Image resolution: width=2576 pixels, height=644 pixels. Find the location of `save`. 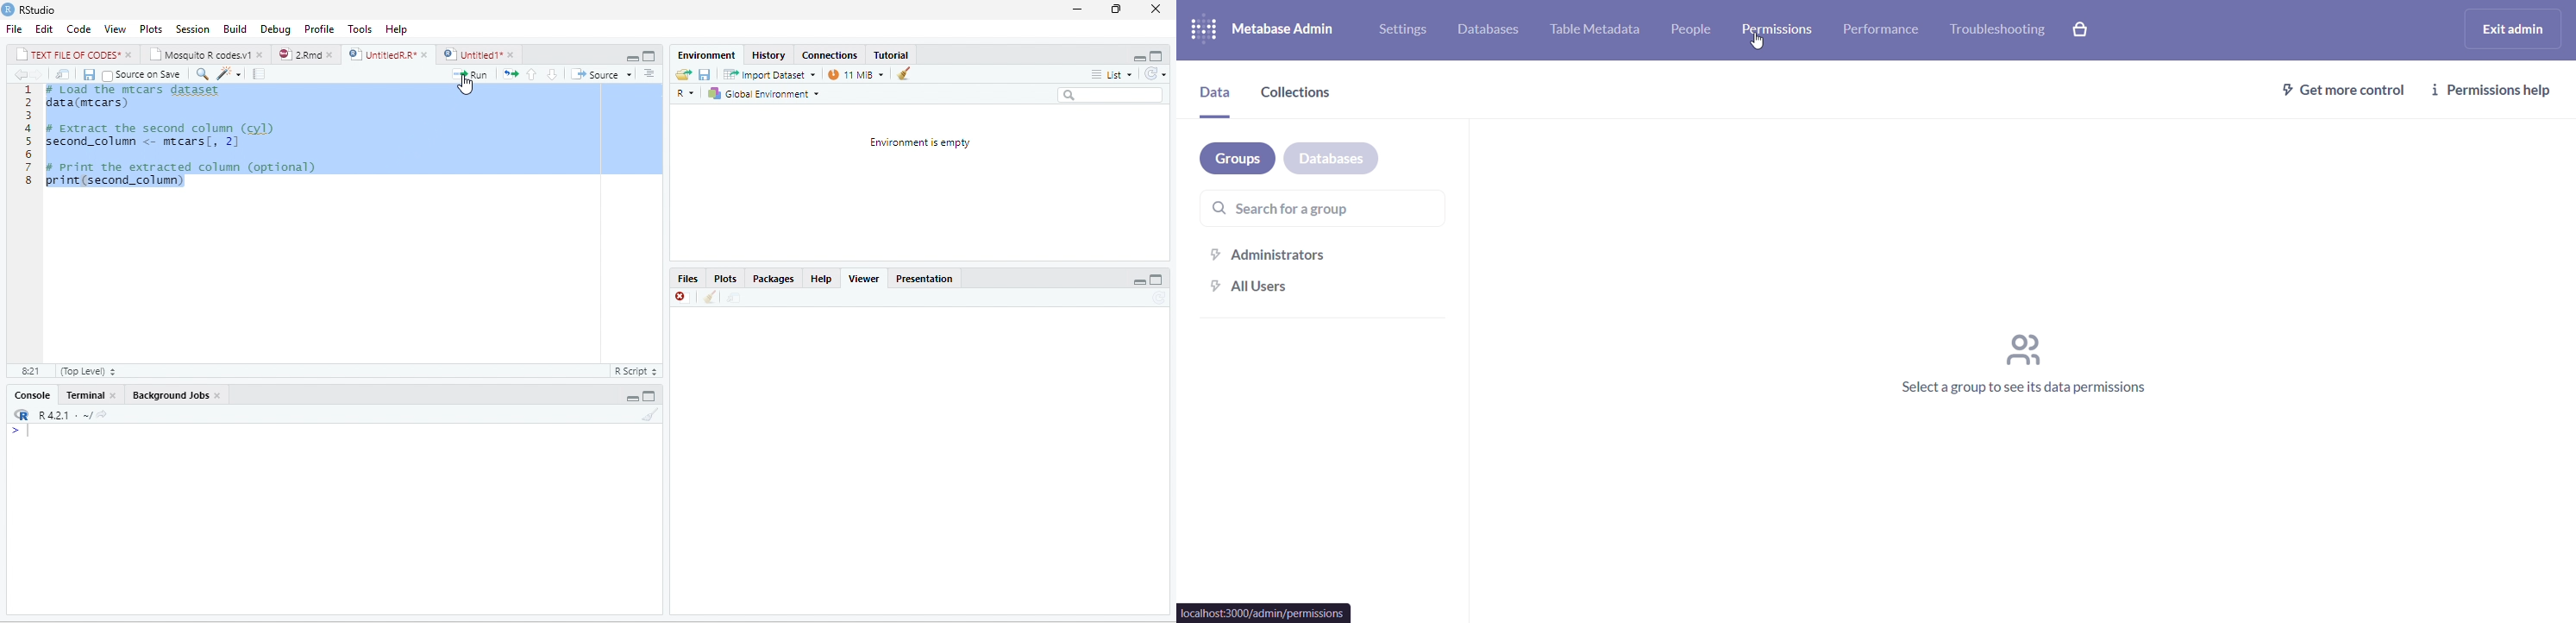

save is located at coordinates (87, 73).